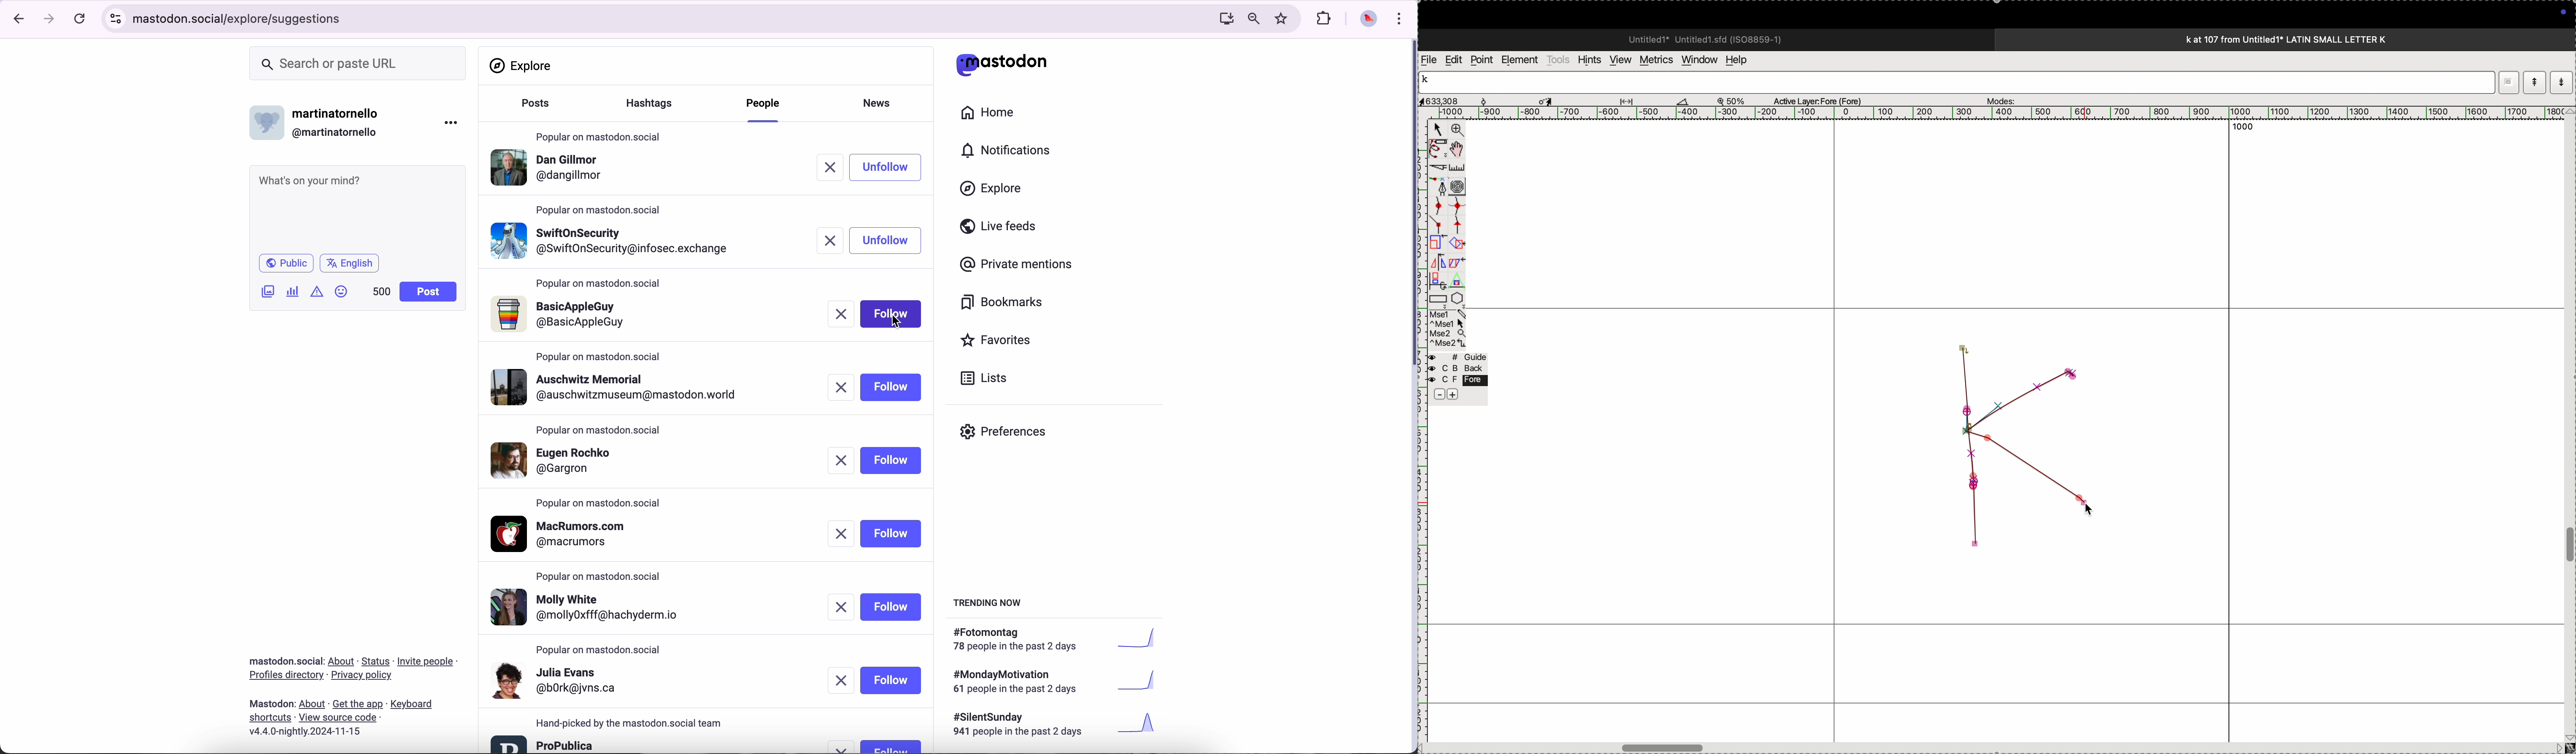 This screenshot has width=2576, height=756. What do you see at coordinates (1521, 60) in the screenshot?
I see `element` at bounding box center [1521, 60].